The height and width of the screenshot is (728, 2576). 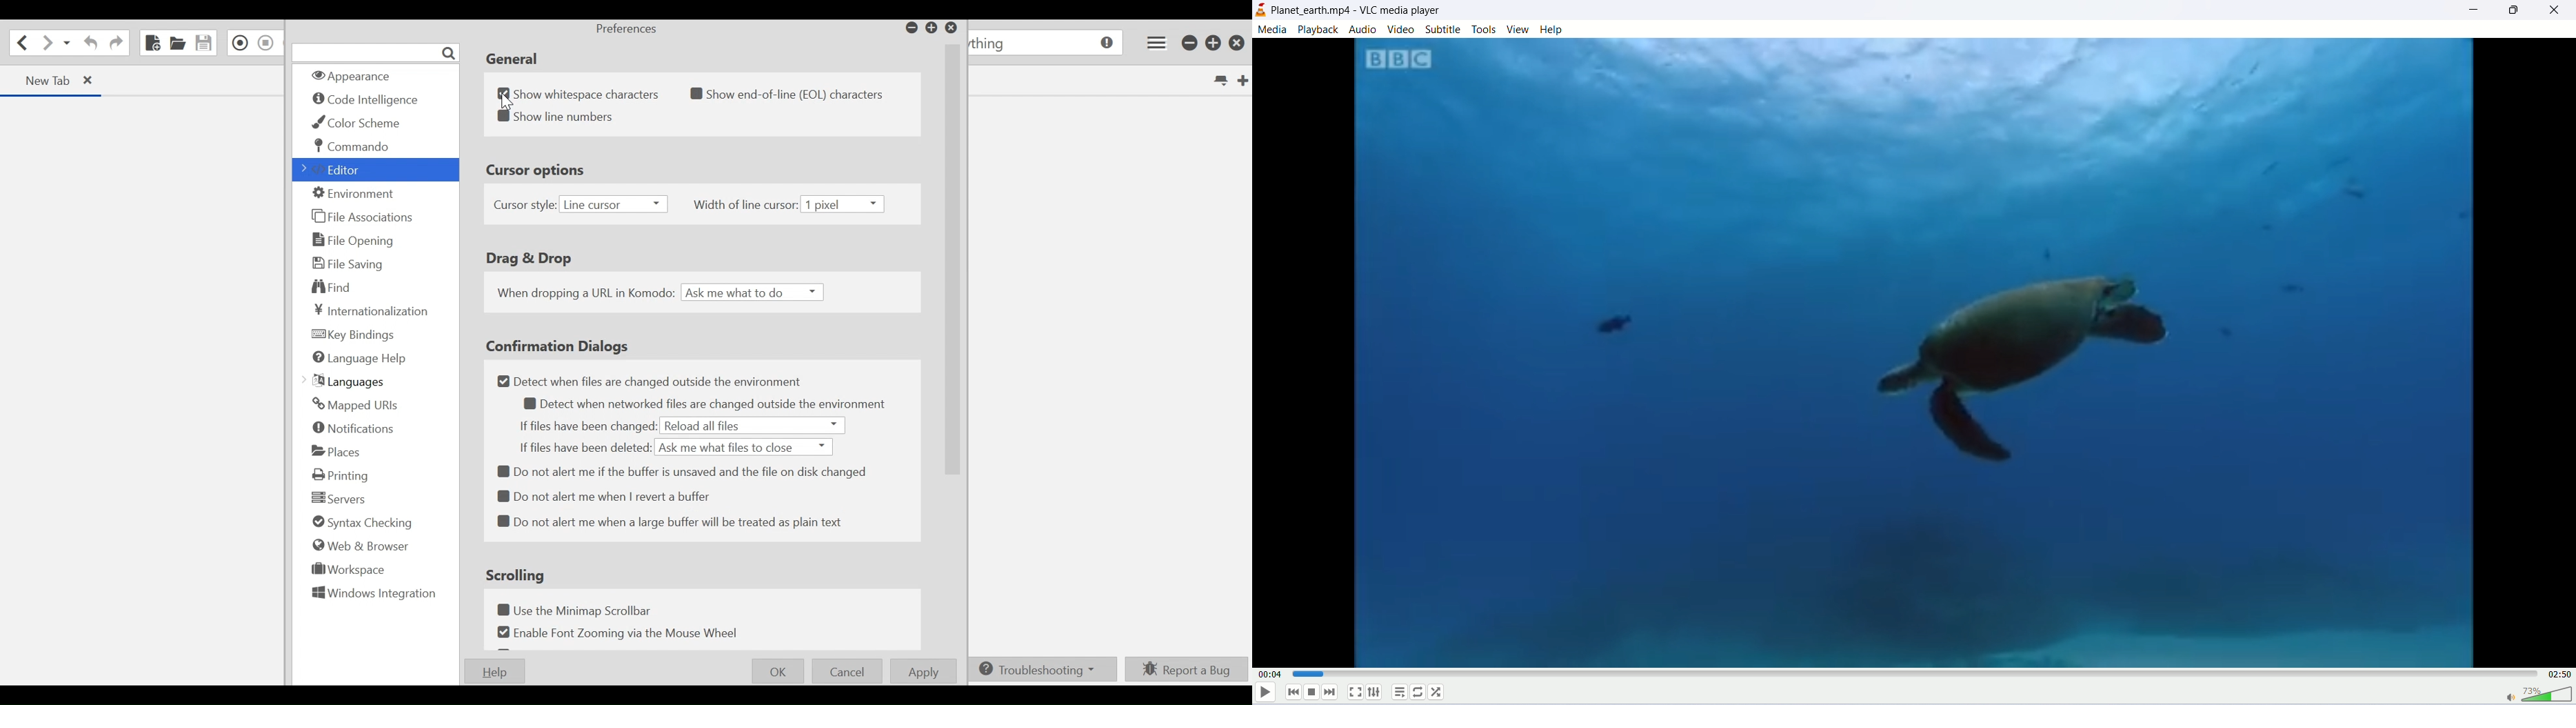 What do you see at coordinates (1482, 28) in the screenshot?
I see `tools` at bounding box center [1482, 28].